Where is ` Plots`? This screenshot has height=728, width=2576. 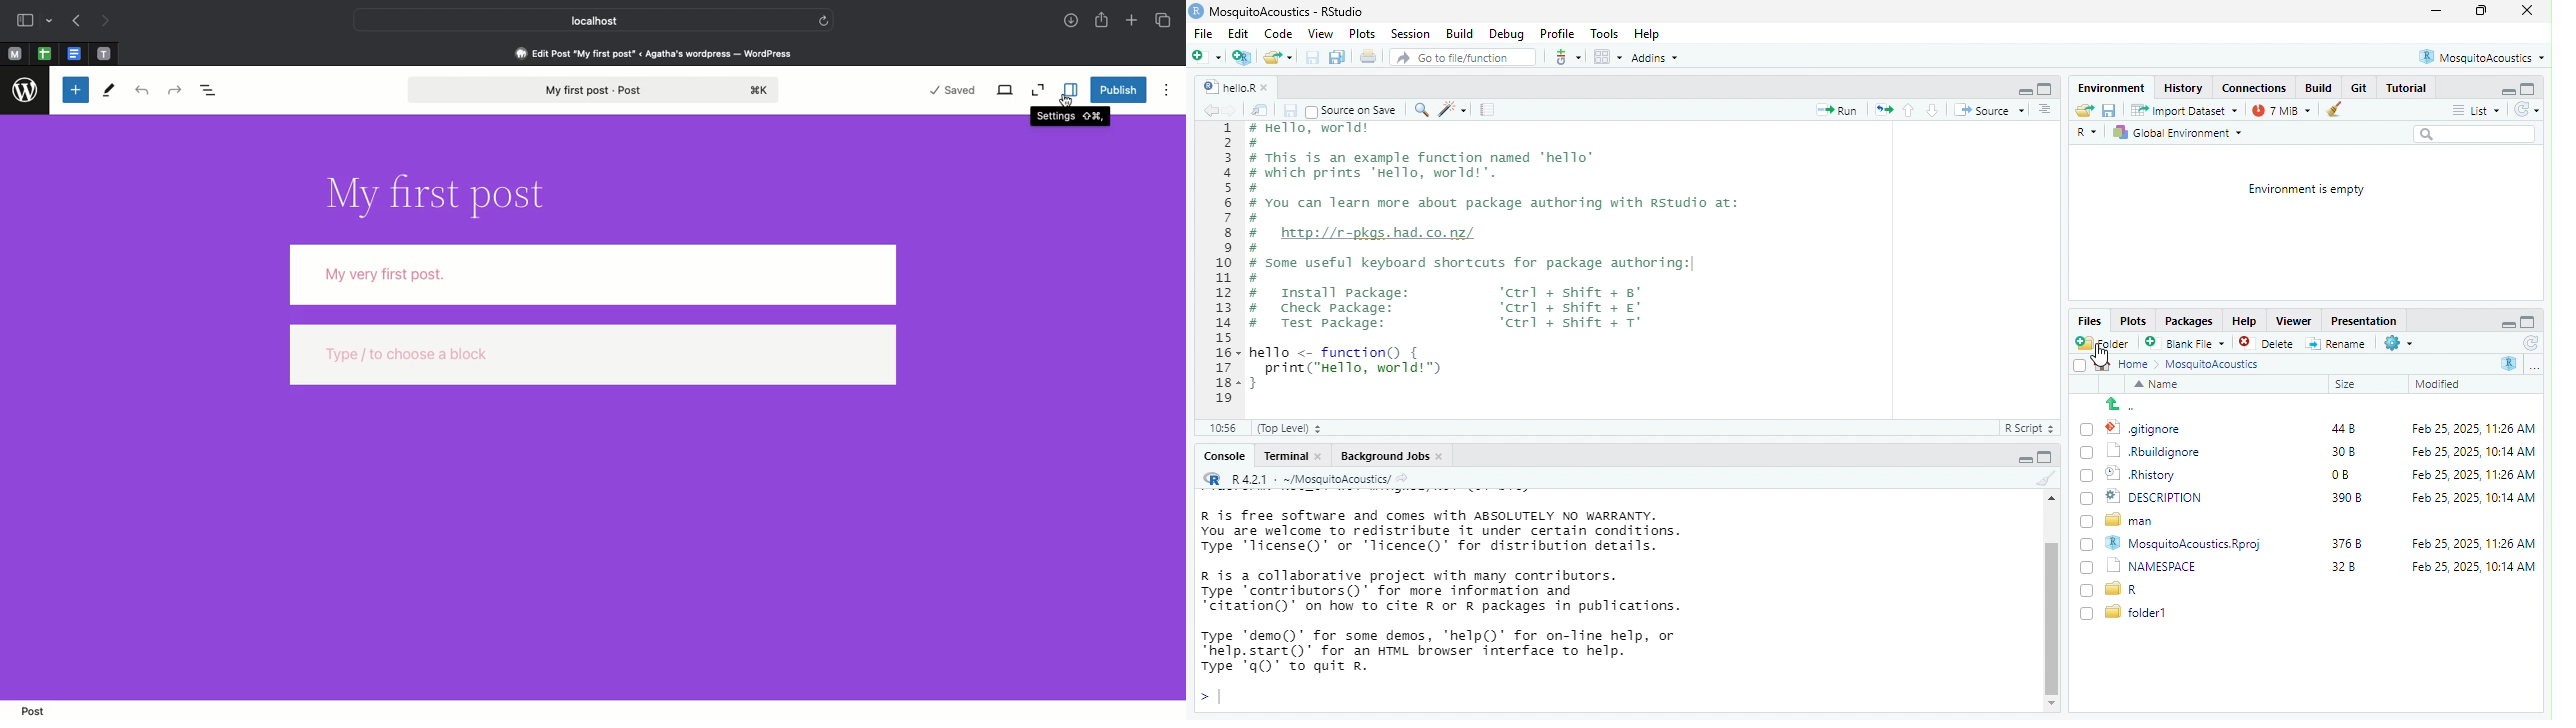  Plots is located at coordinates (2134, 321).